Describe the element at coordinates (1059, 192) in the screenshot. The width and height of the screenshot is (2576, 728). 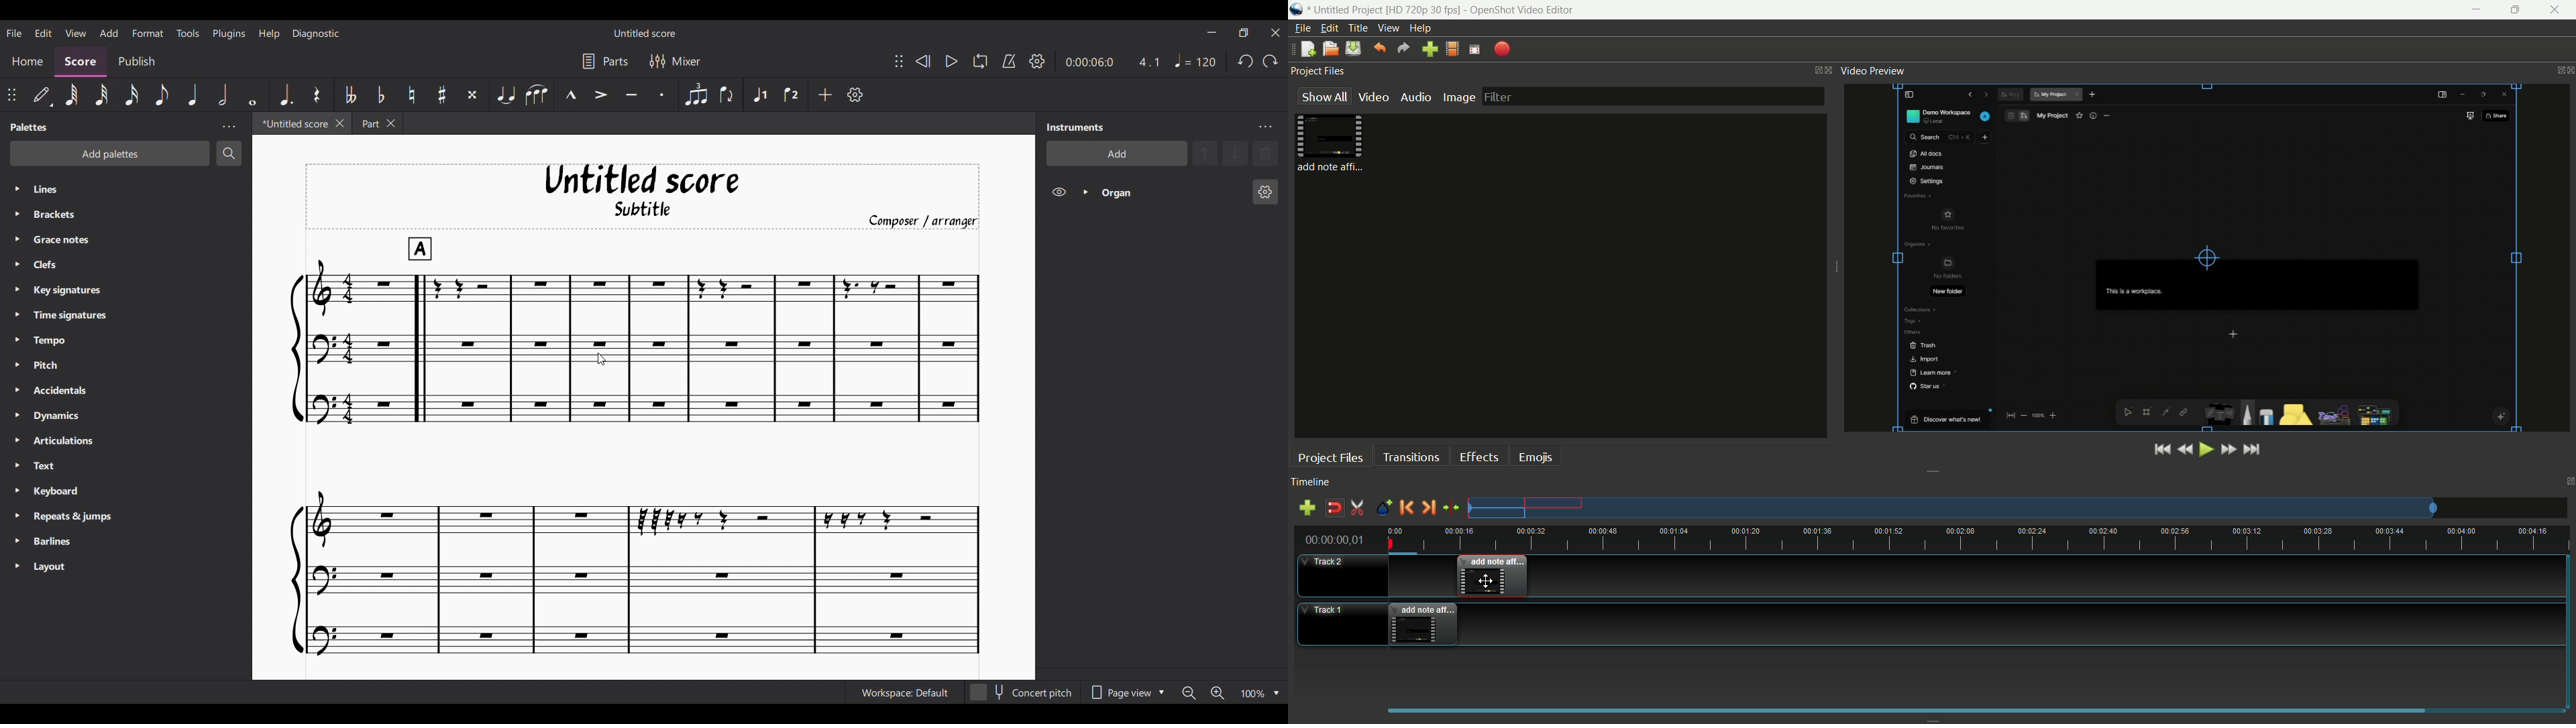
I see `Hide organ` at that location.